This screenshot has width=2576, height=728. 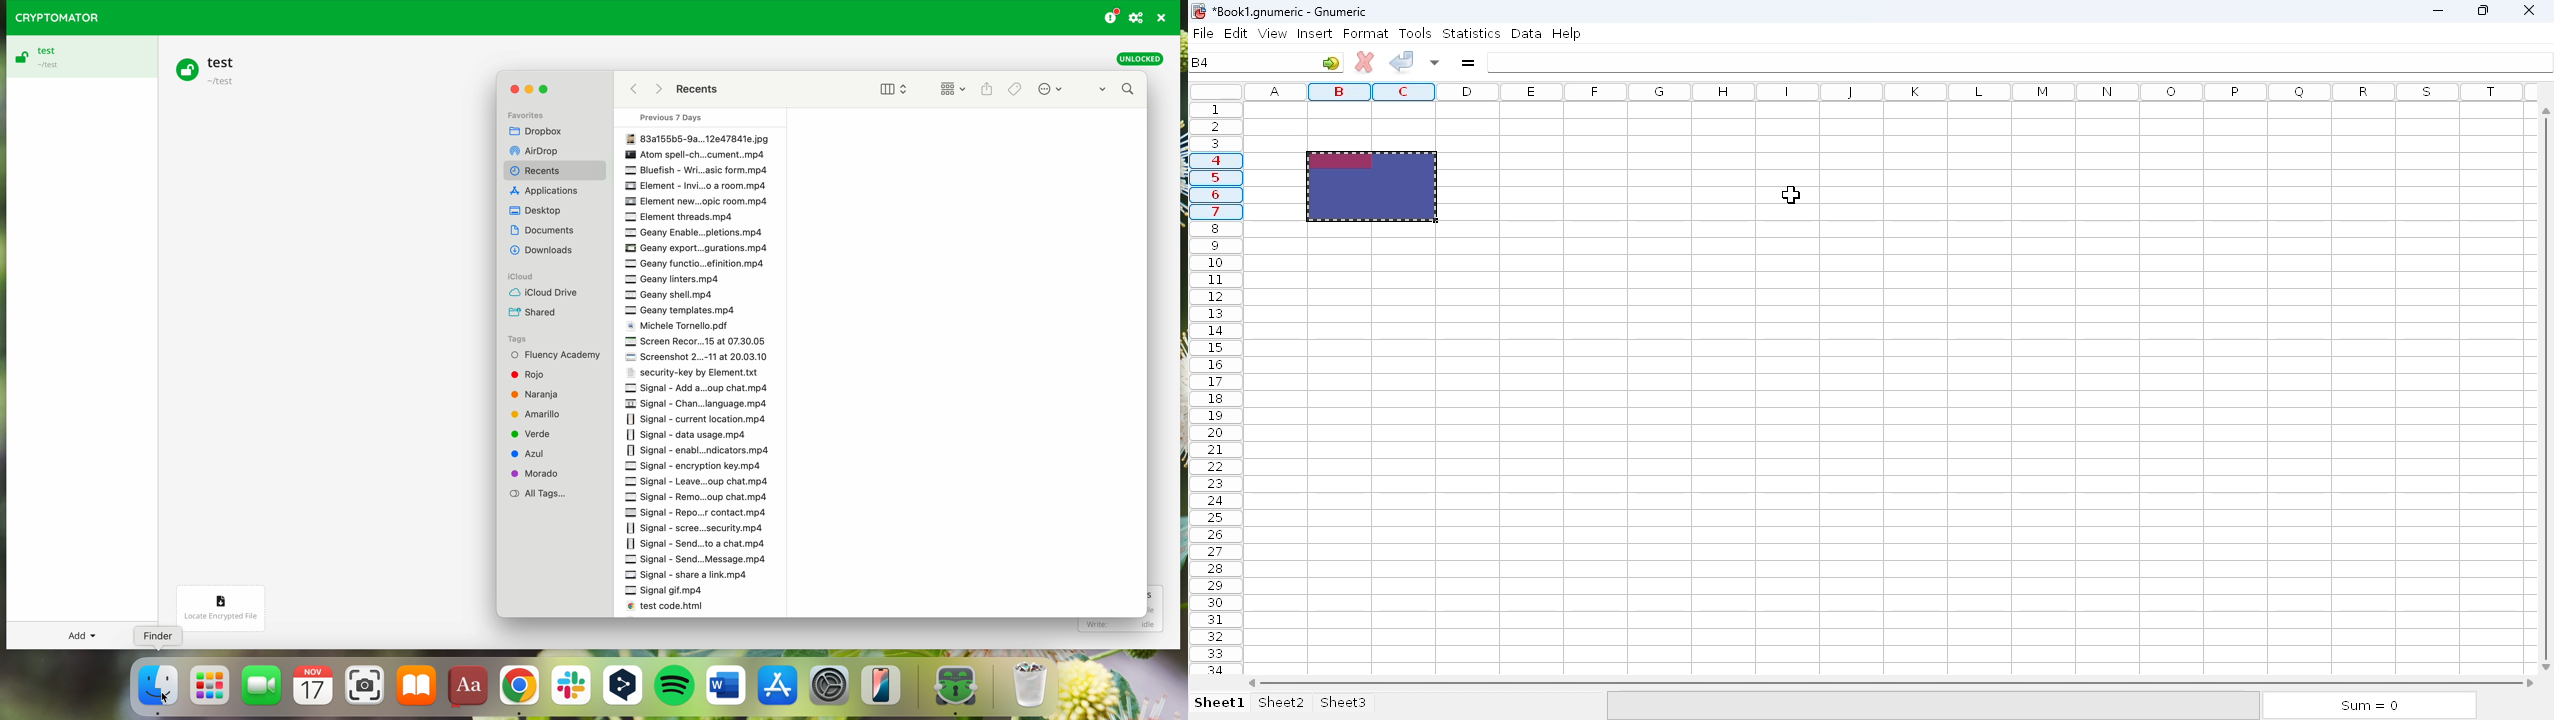 I want to click on cursor, so click(x=1792, y=195).